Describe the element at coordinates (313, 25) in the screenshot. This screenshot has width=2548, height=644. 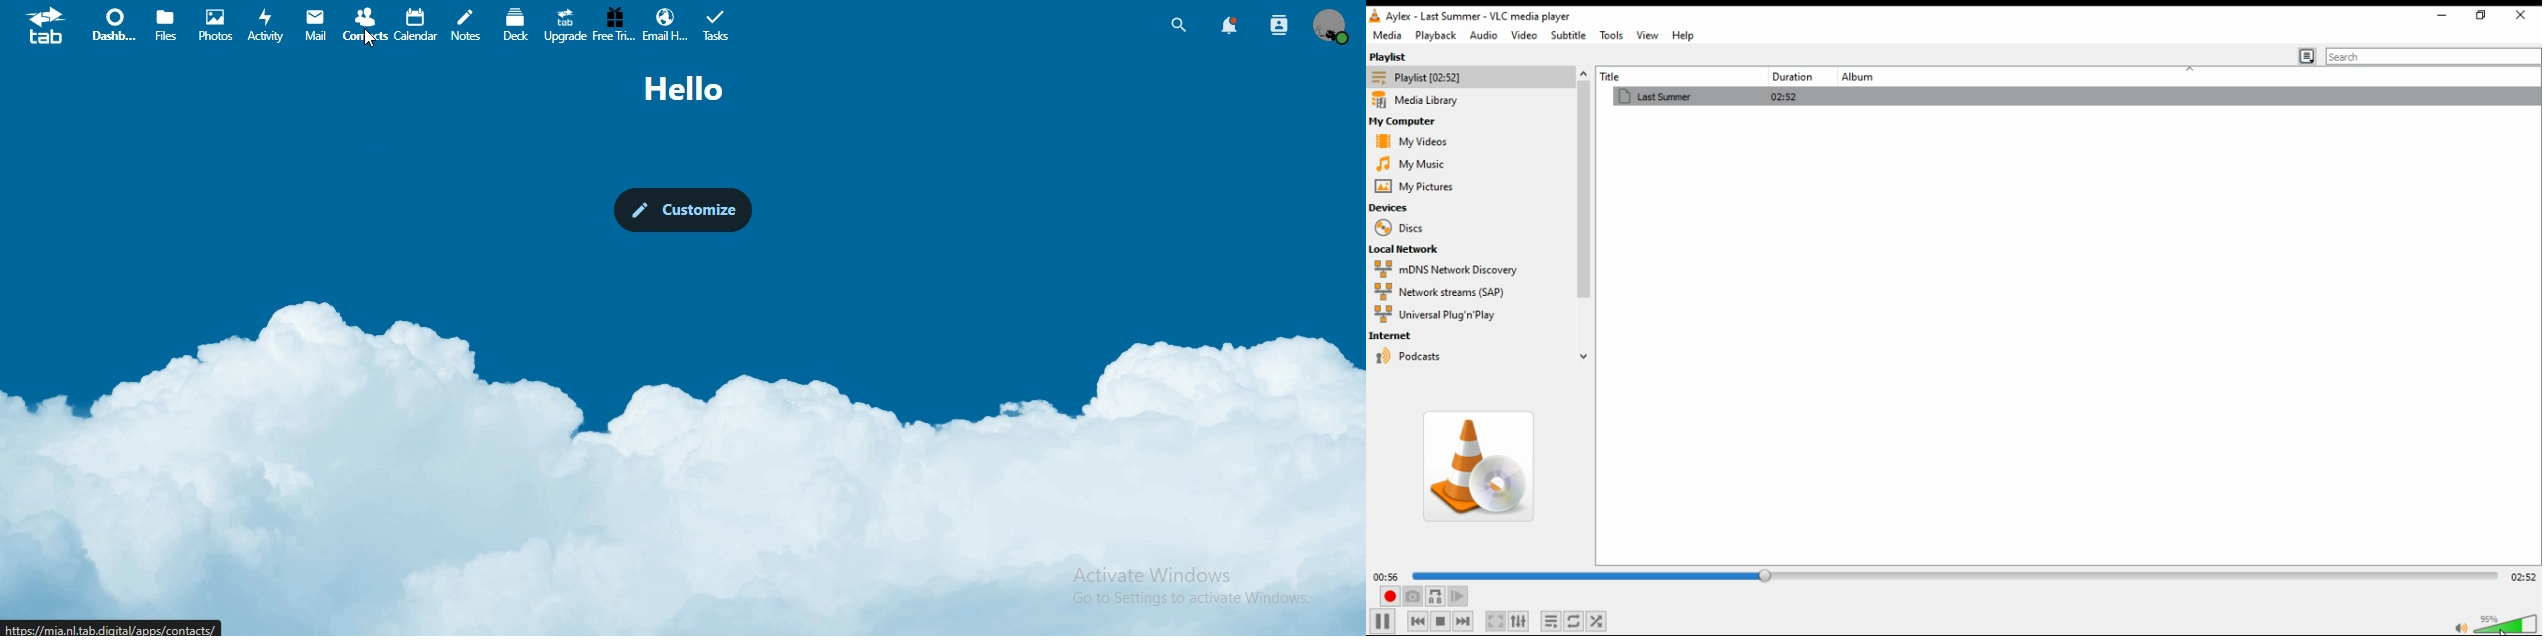
I see `mail` at that location.